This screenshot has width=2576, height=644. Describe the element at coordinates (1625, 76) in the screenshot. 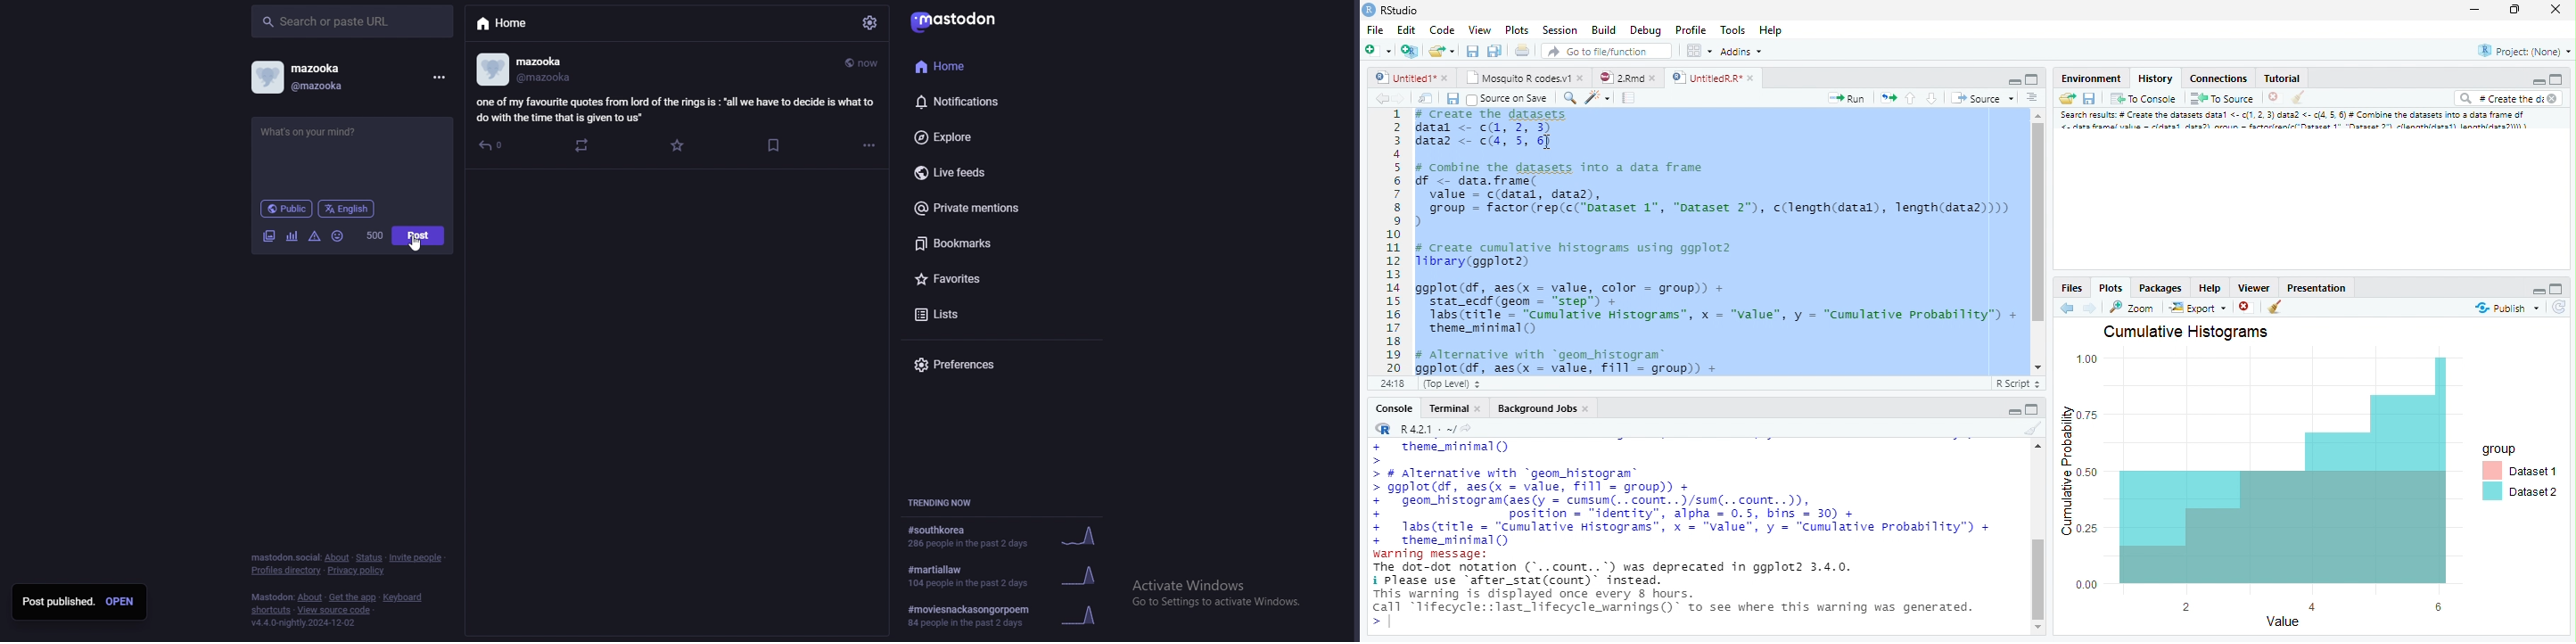

I see `2.Rmd` at that location.